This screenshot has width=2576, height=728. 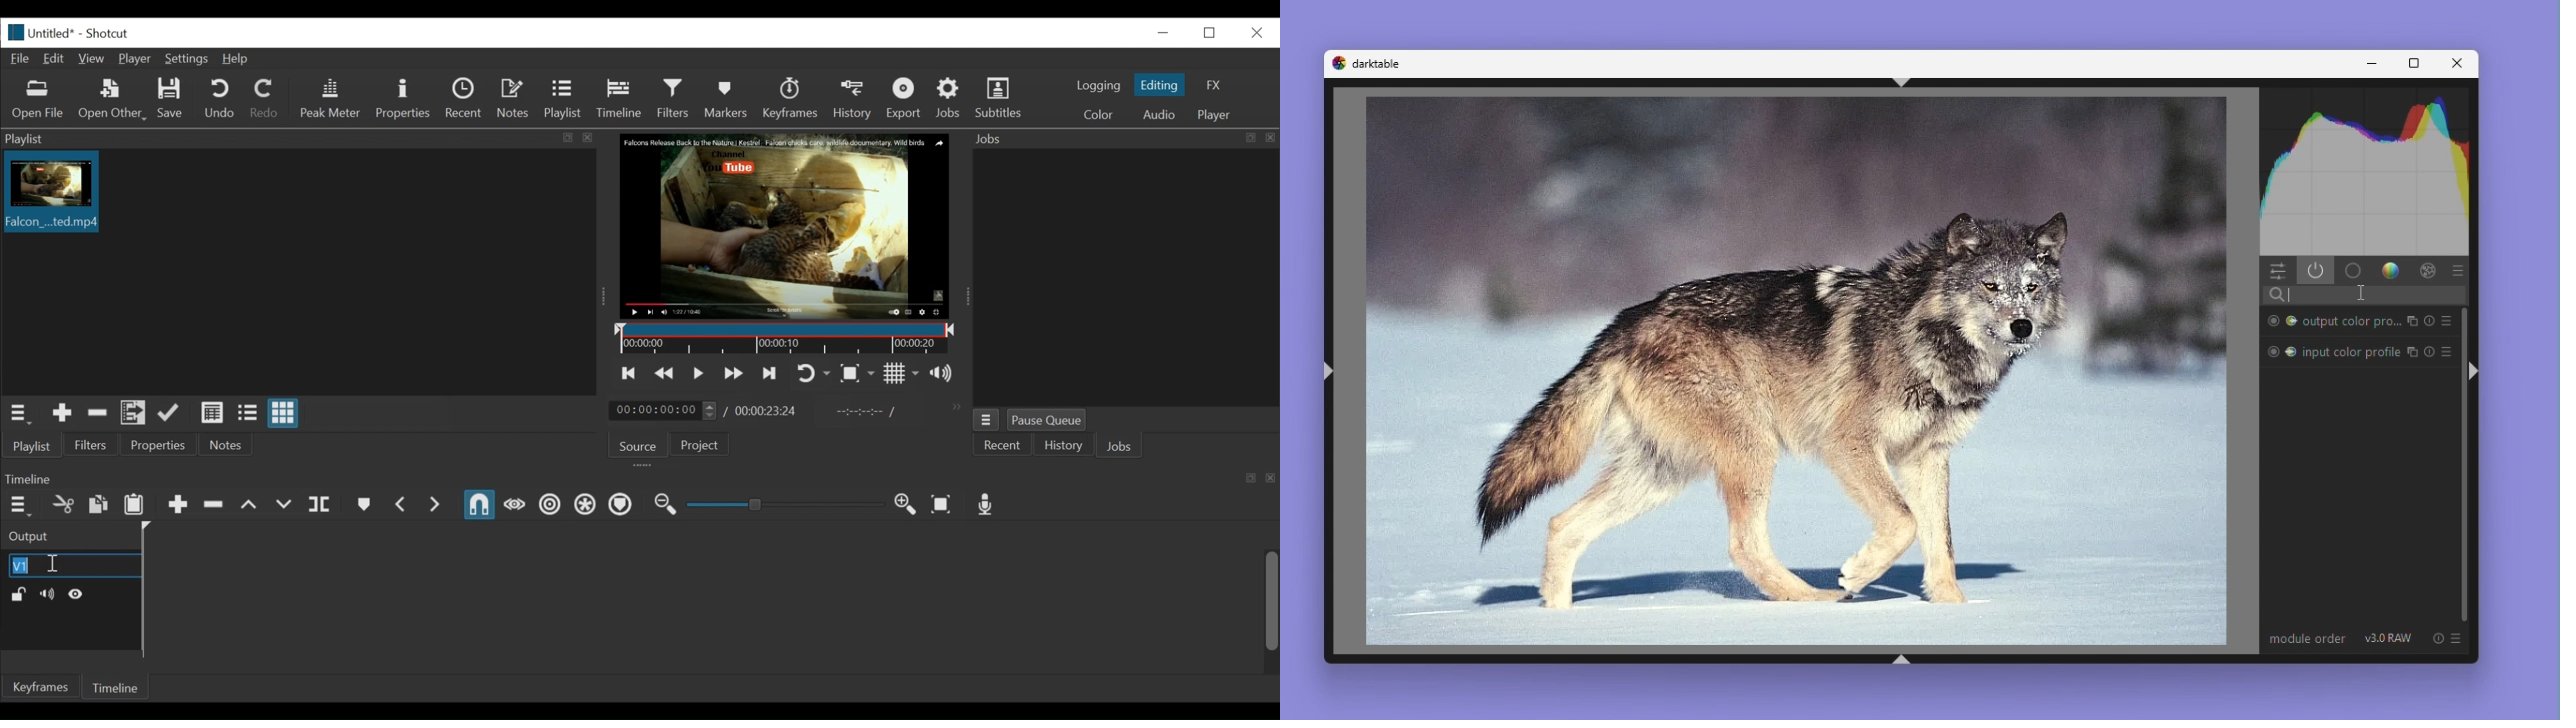 What do you see at coordinates (2430, 353) in the screenshot?
I see `reset` at bounding box center [2430, 353].